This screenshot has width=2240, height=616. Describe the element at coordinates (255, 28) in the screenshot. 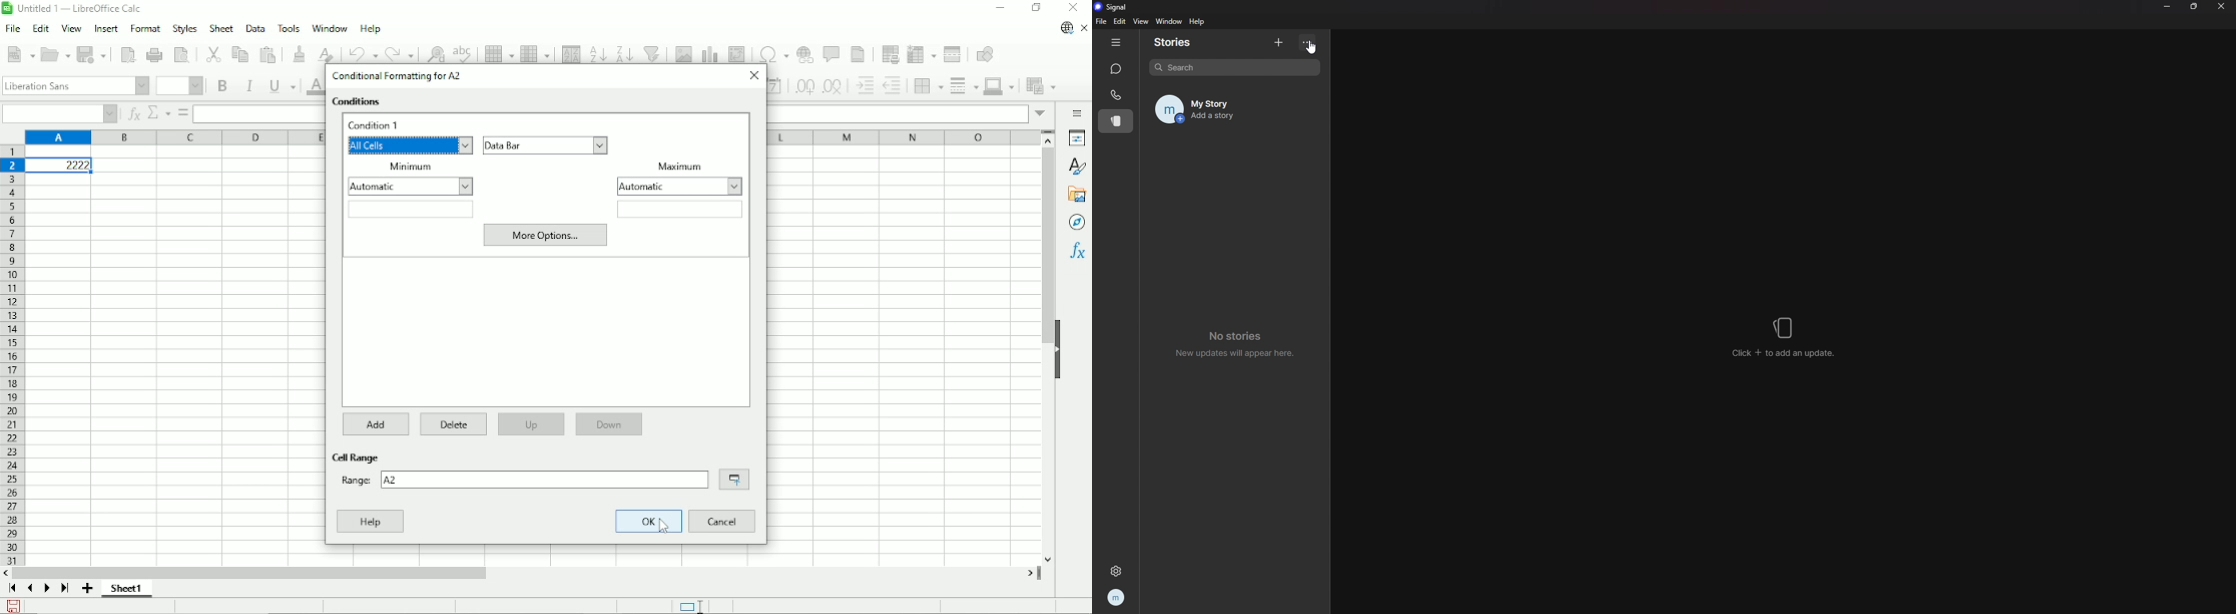

I see `Data` at that location.